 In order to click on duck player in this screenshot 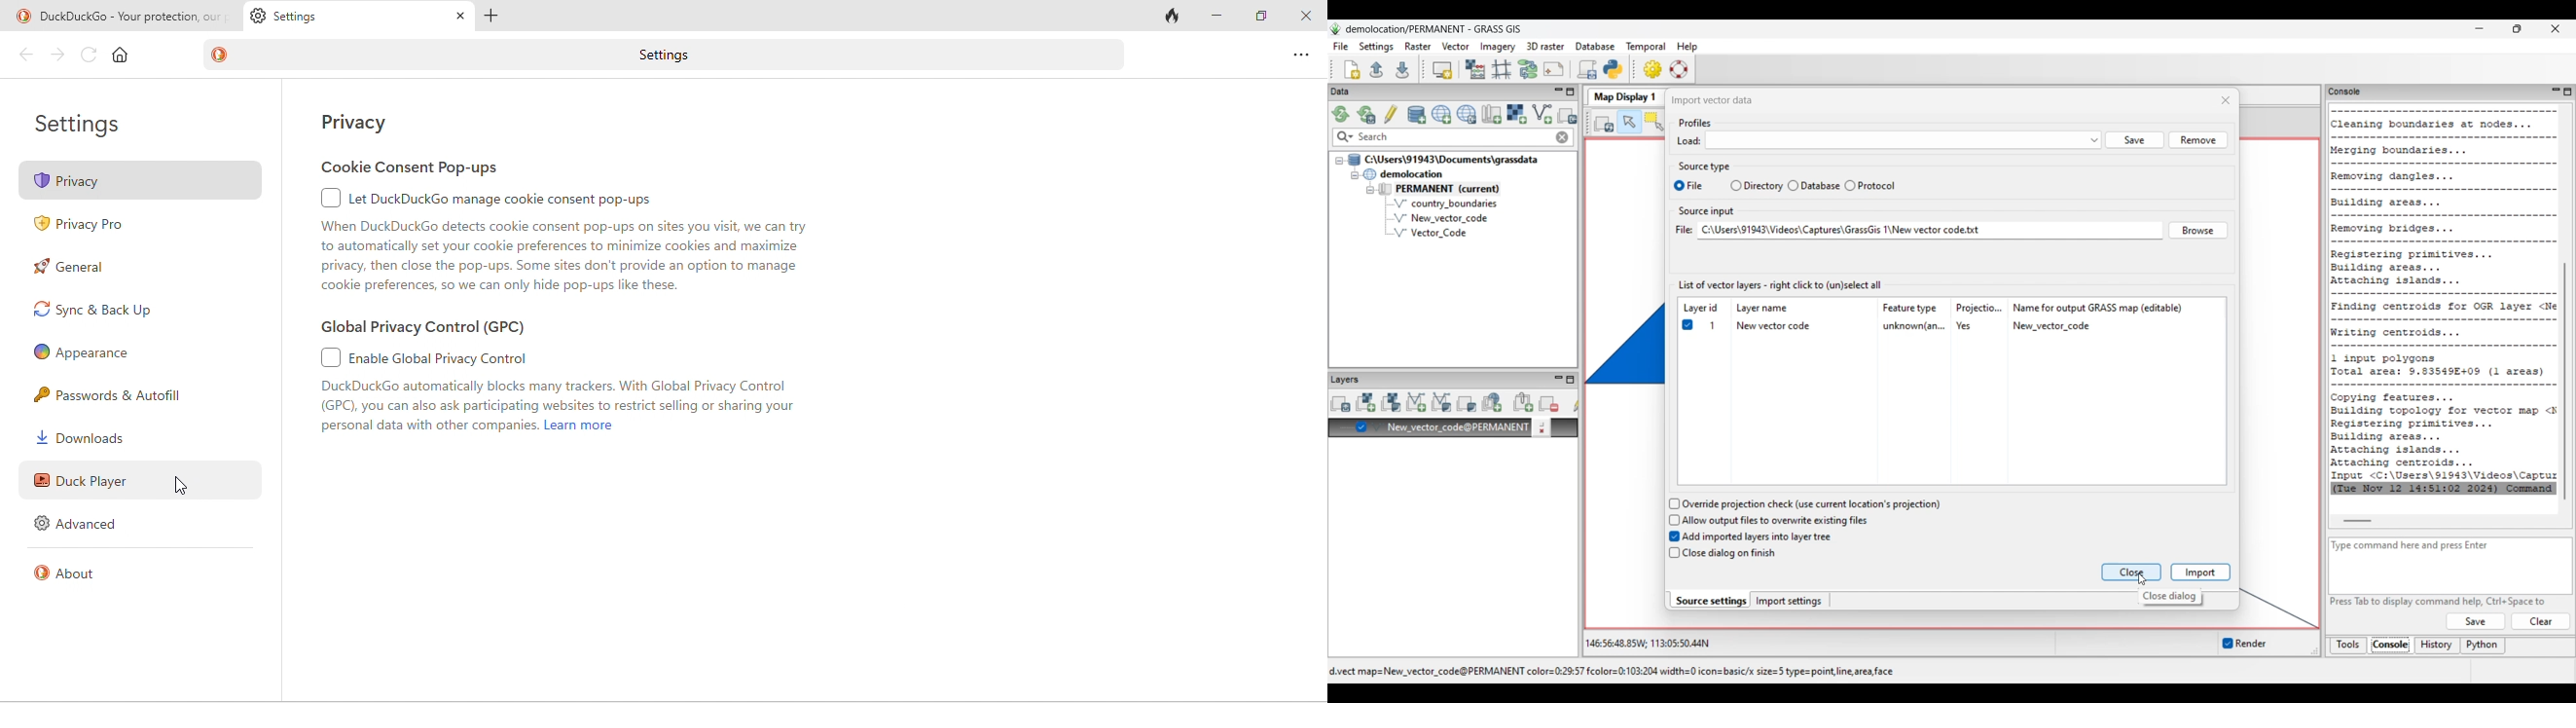, I will do `click(146, 480)`.